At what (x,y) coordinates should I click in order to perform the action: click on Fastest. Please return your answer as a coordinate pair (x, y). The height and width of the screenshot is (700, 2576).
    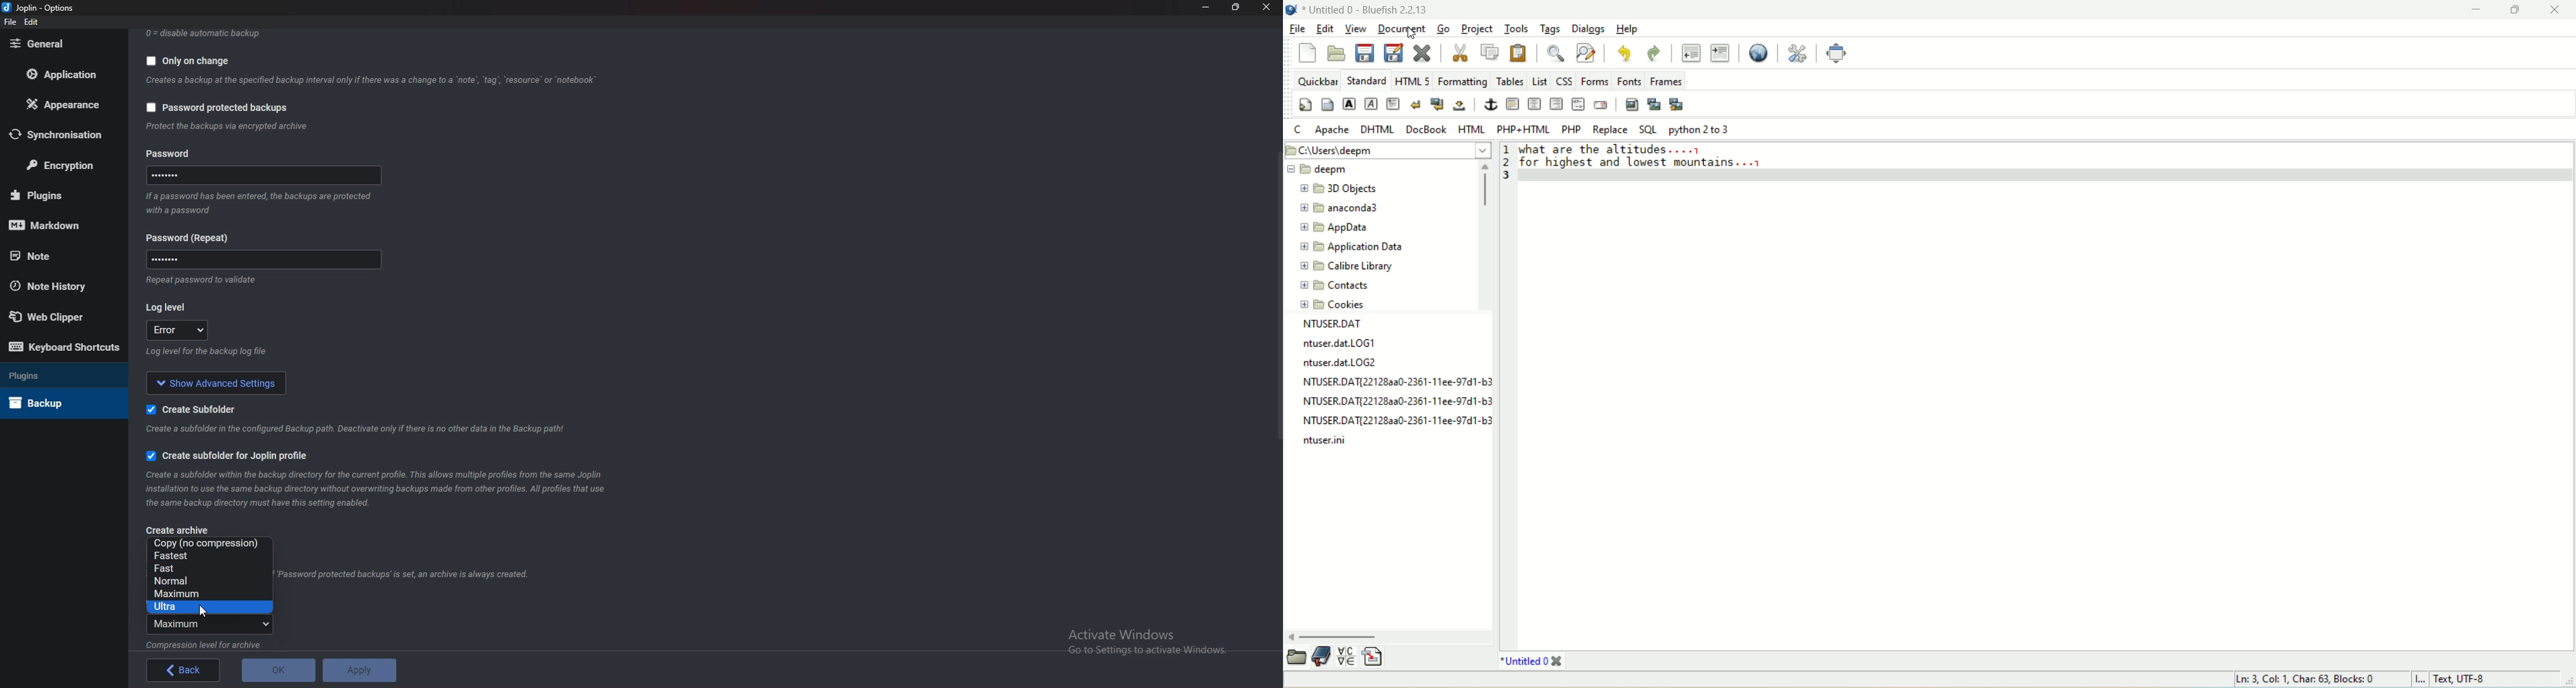
    Looking at the image, I should click on (206, 556).